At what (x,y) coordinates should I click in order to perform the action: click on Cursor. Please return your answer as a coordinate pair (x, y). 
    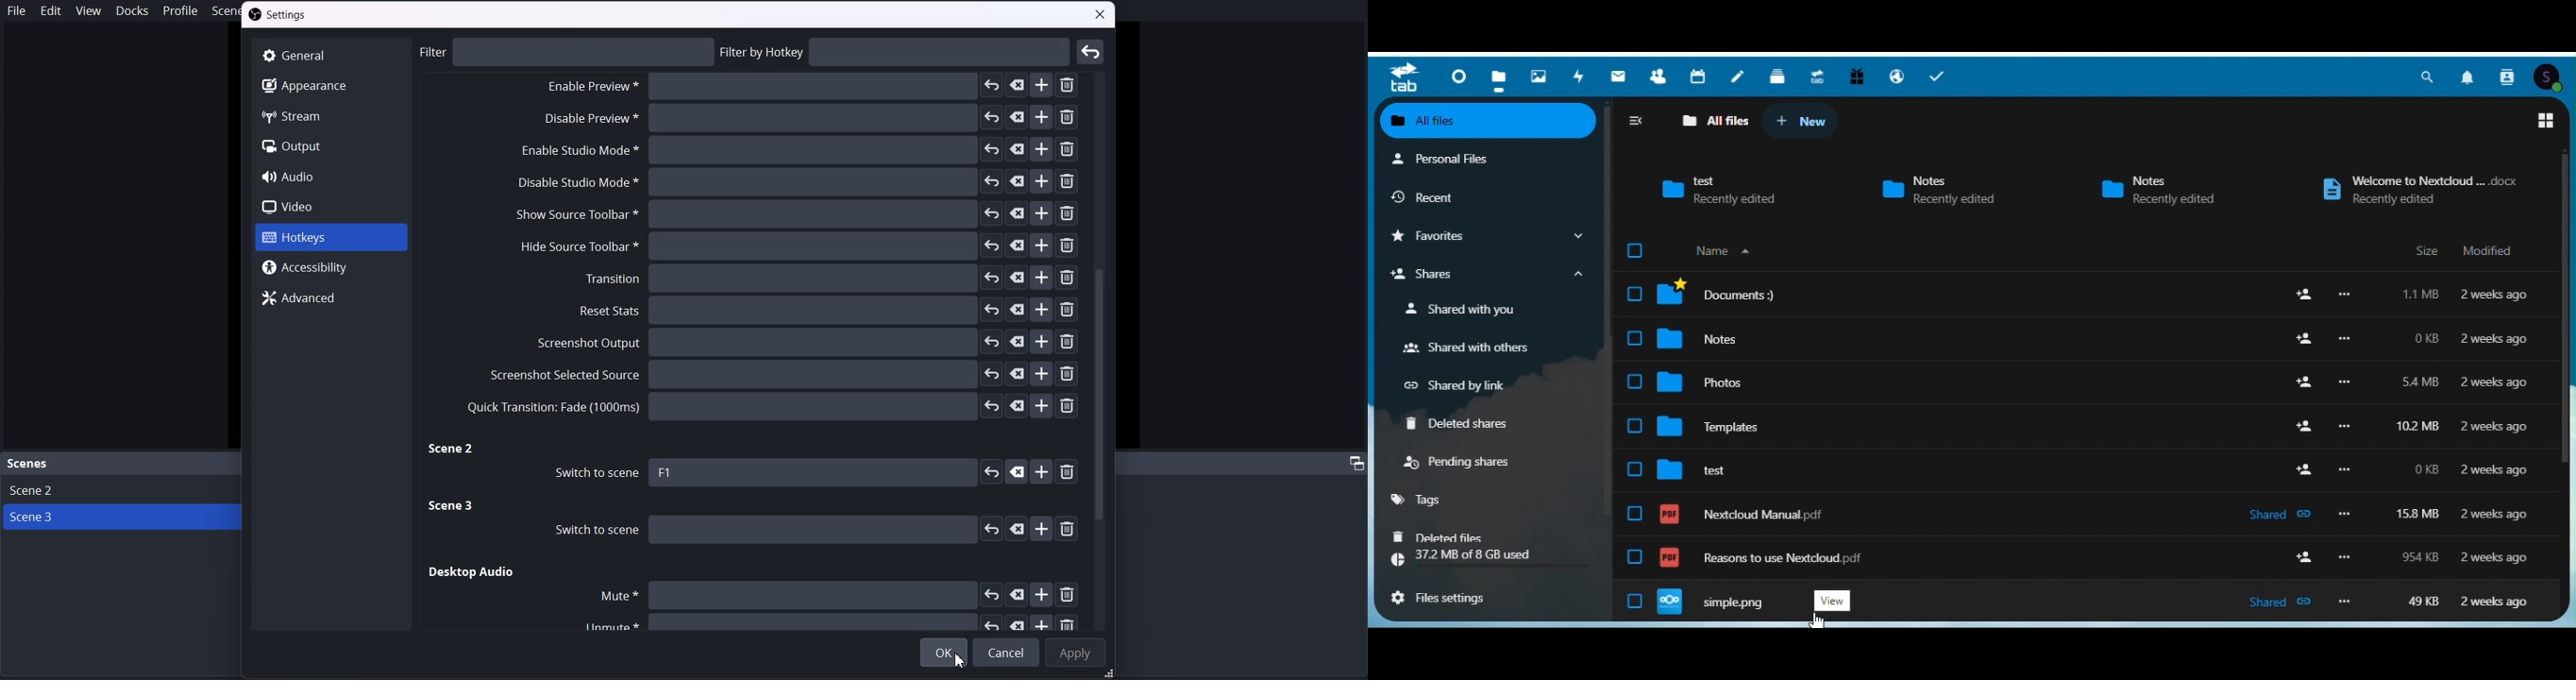
    Looking at the image, I should click on (961, 660).